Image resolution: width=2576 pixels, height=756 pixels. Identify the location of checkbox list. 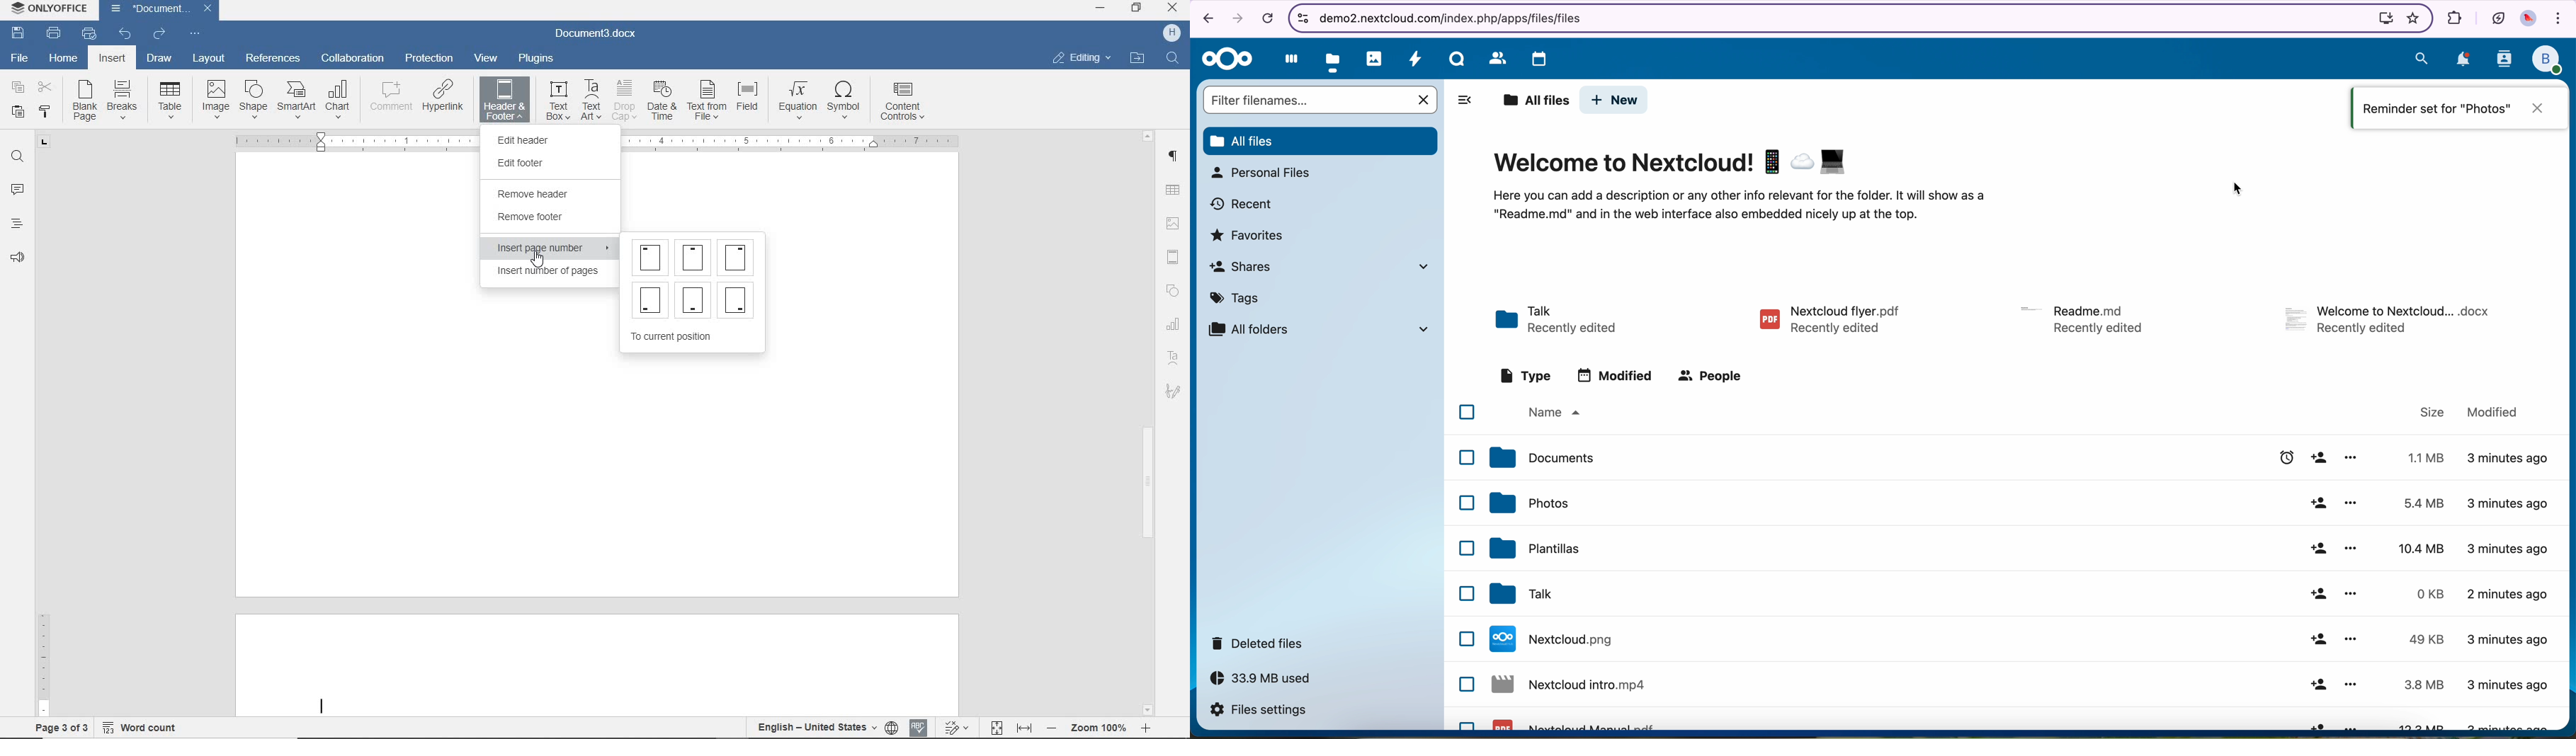
(1463, 563).